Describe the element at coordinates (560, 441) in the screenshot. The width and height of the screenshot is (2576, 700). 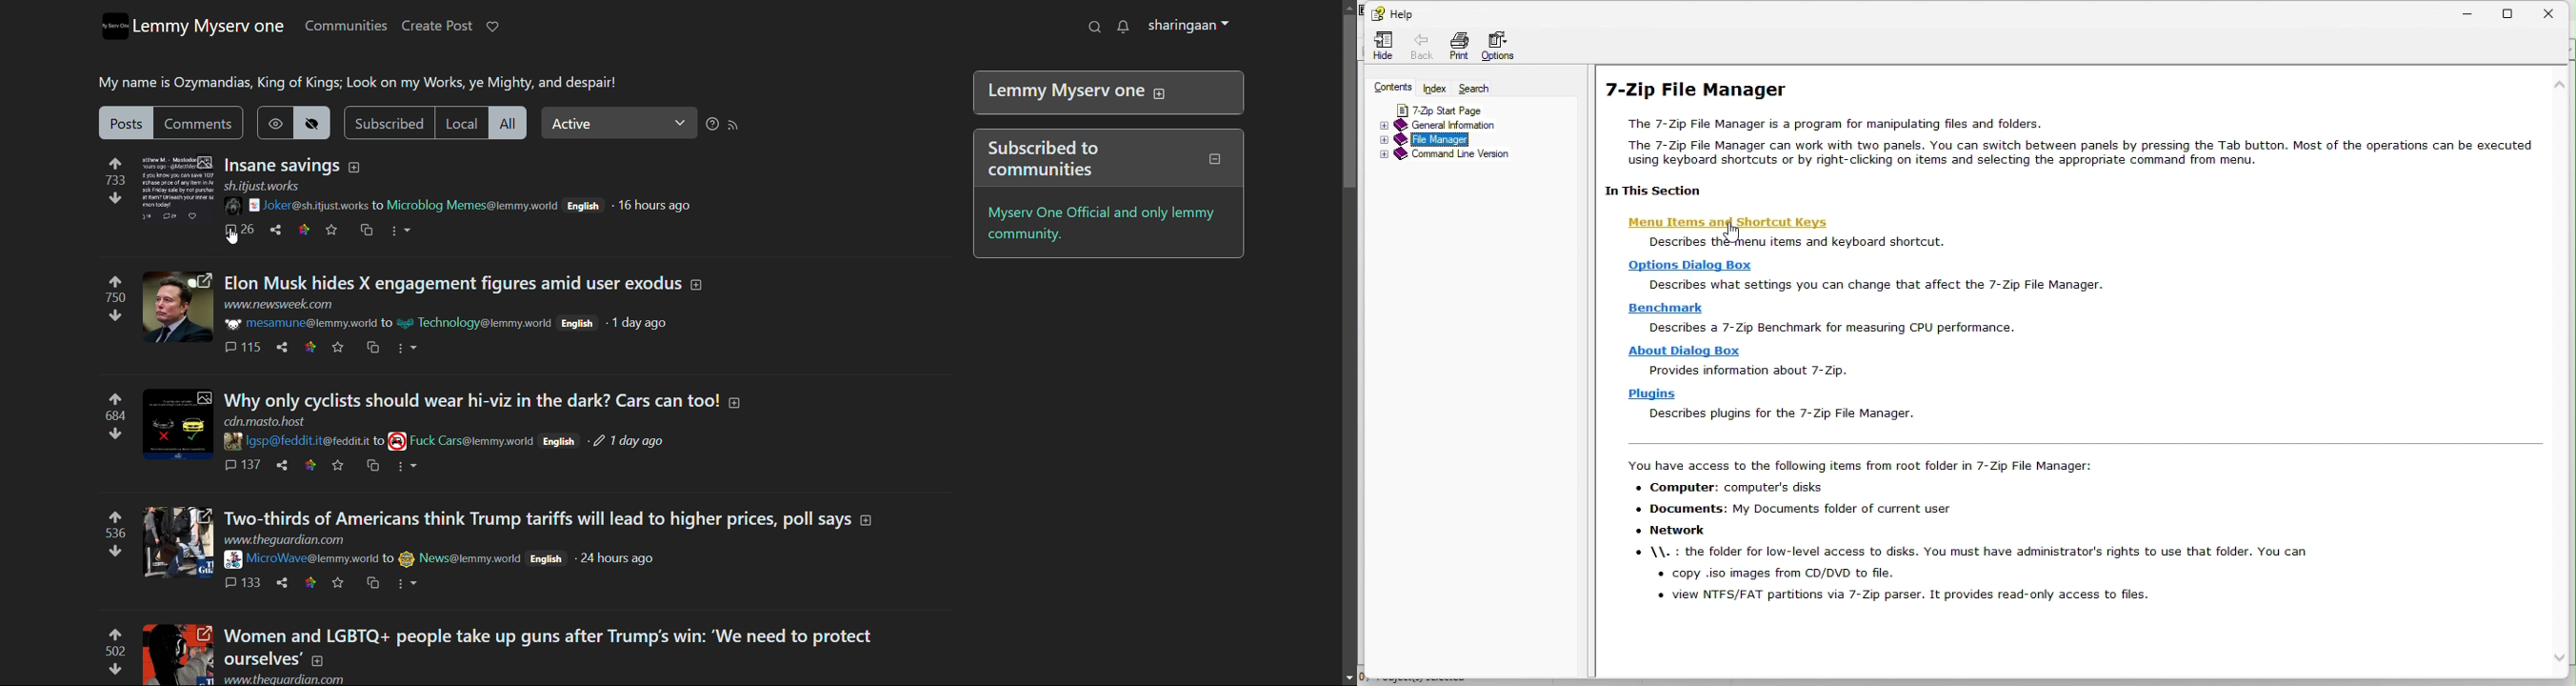
I see `English` at that location.